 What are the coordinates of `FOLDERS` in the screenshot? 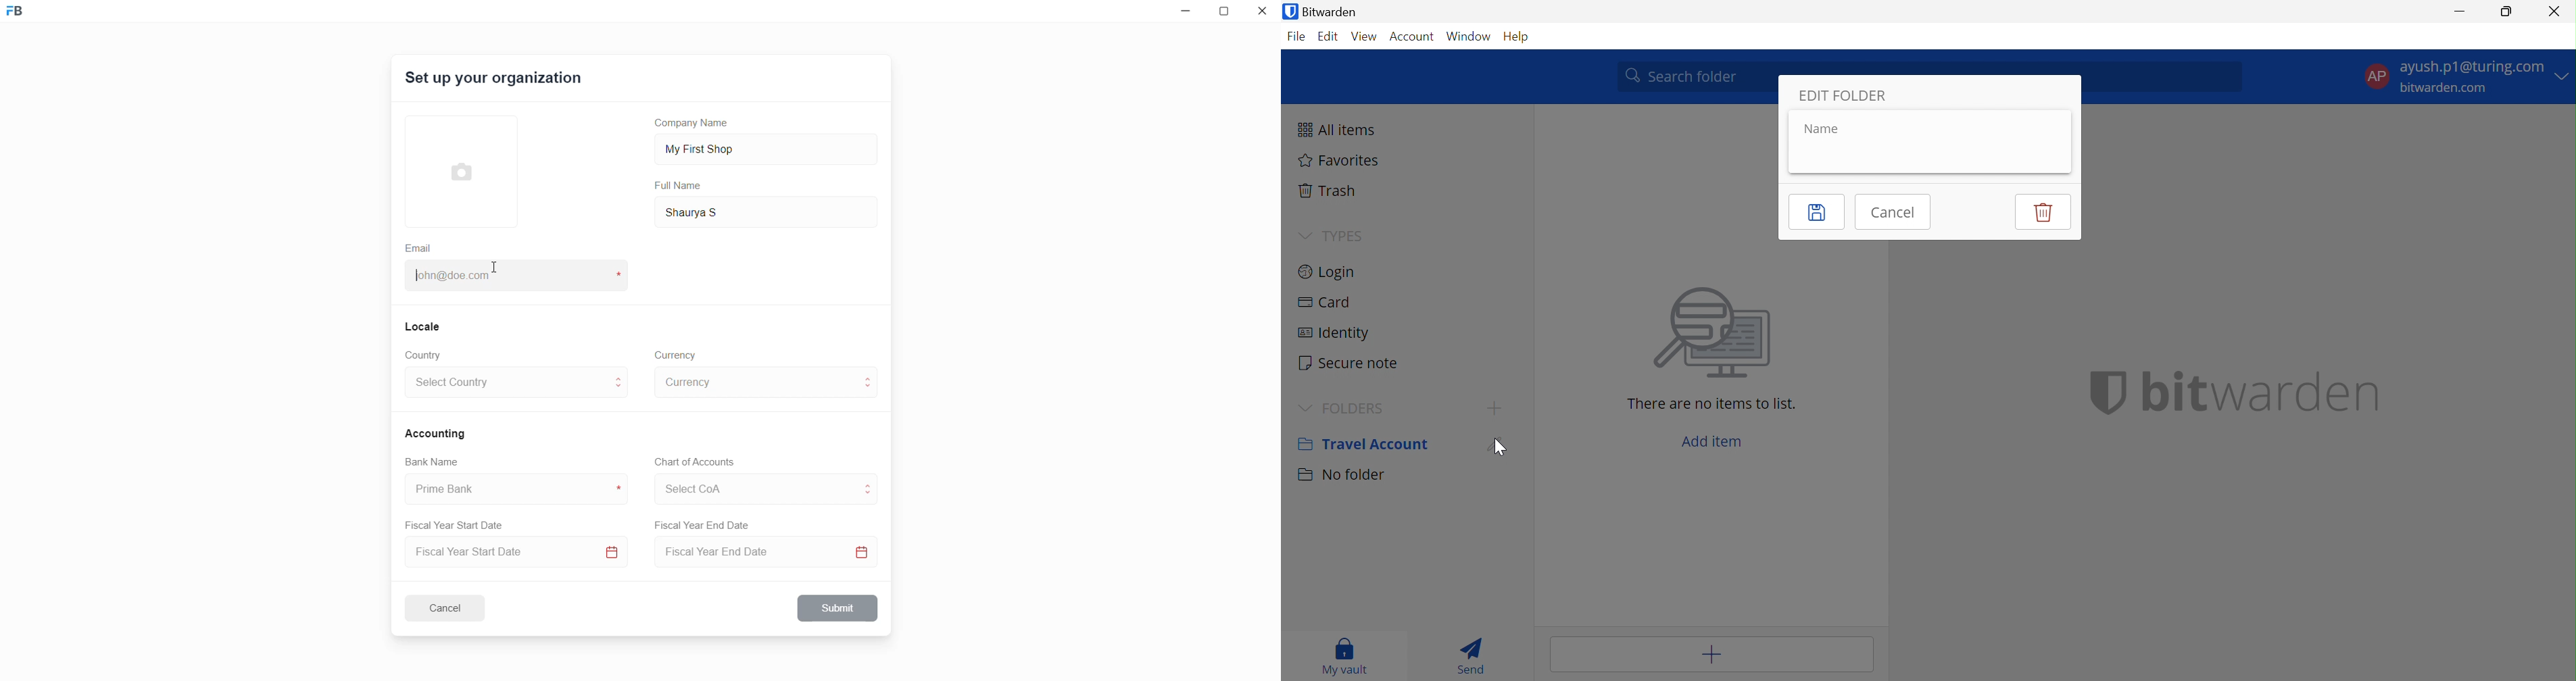 It's located at (1361, 407).